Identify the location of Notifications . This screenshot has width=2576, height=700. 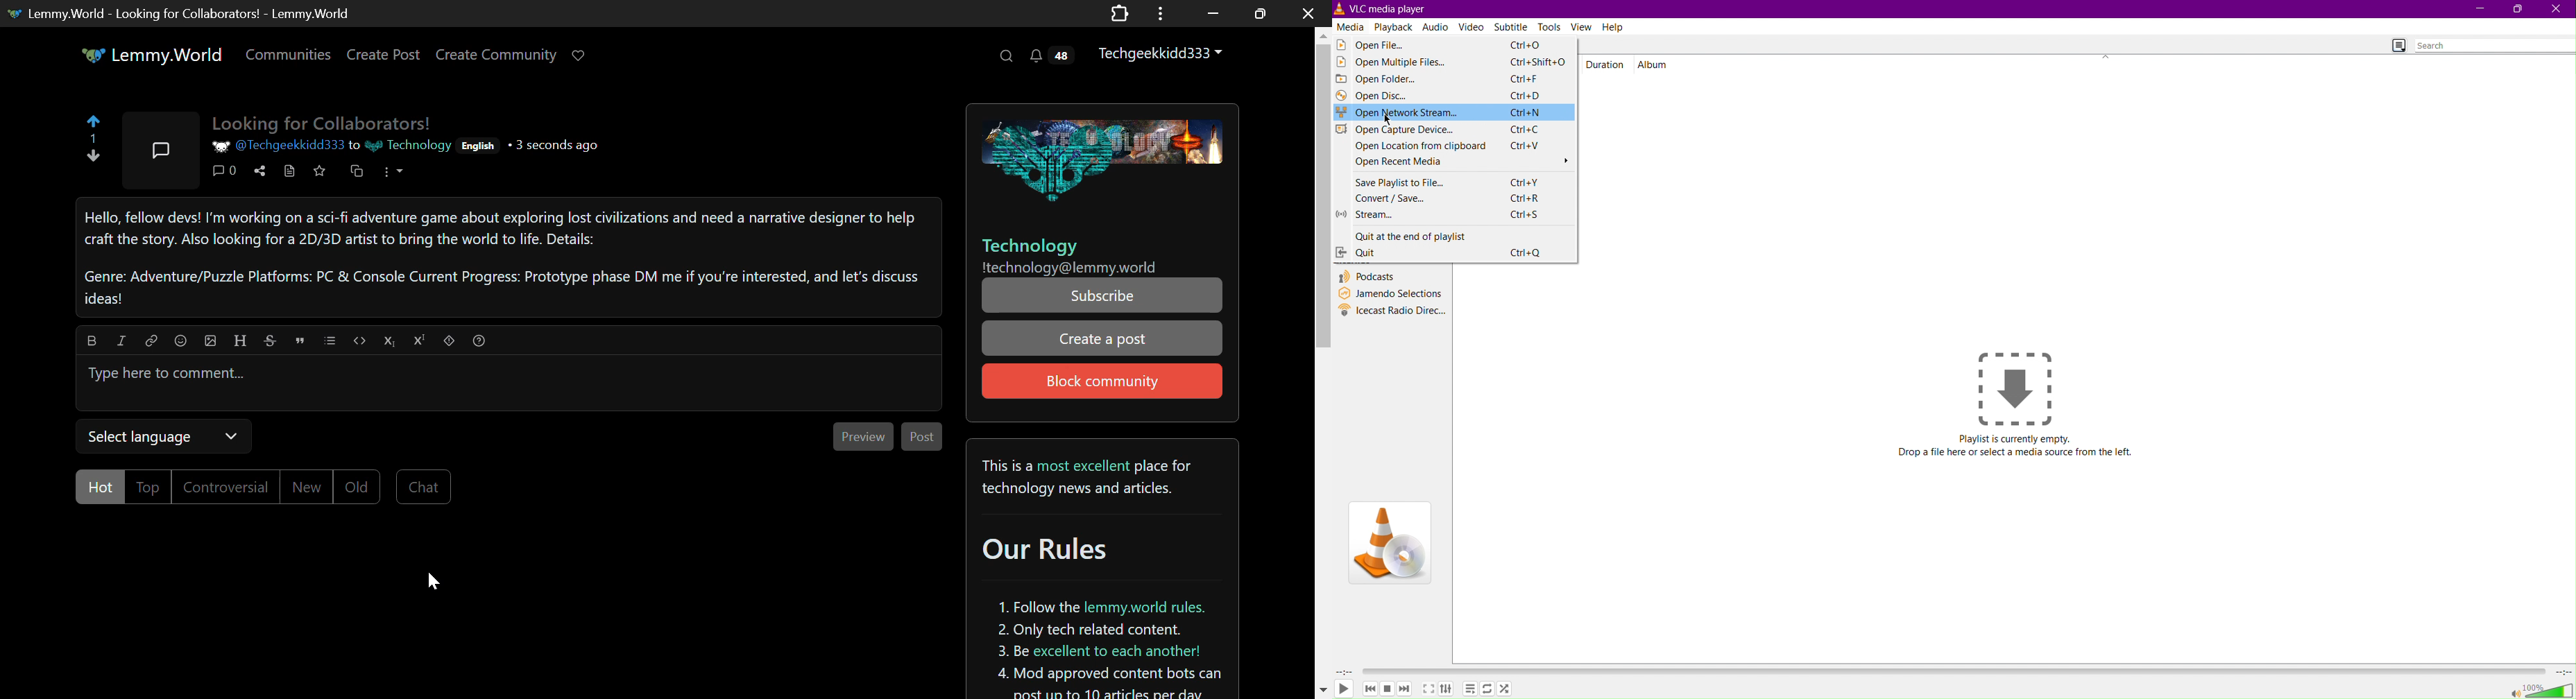
(1050, 58).